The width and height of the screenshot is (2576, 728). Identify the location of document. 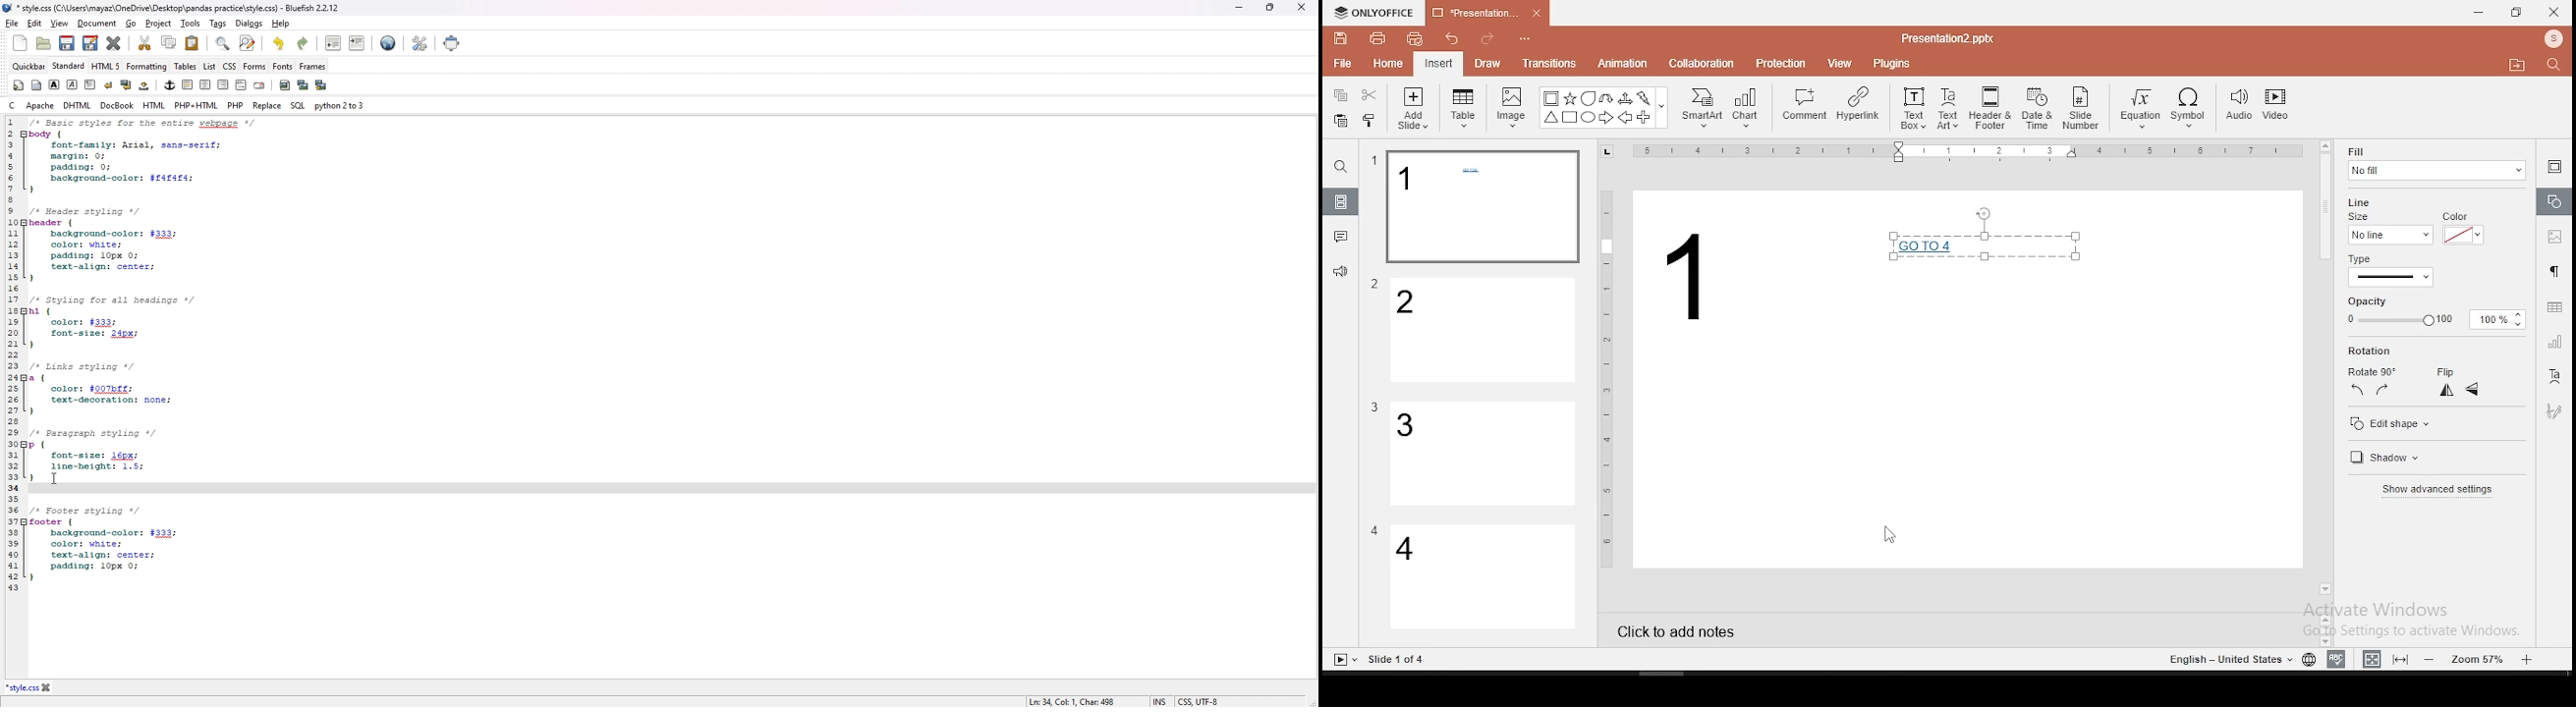
(98, 23).